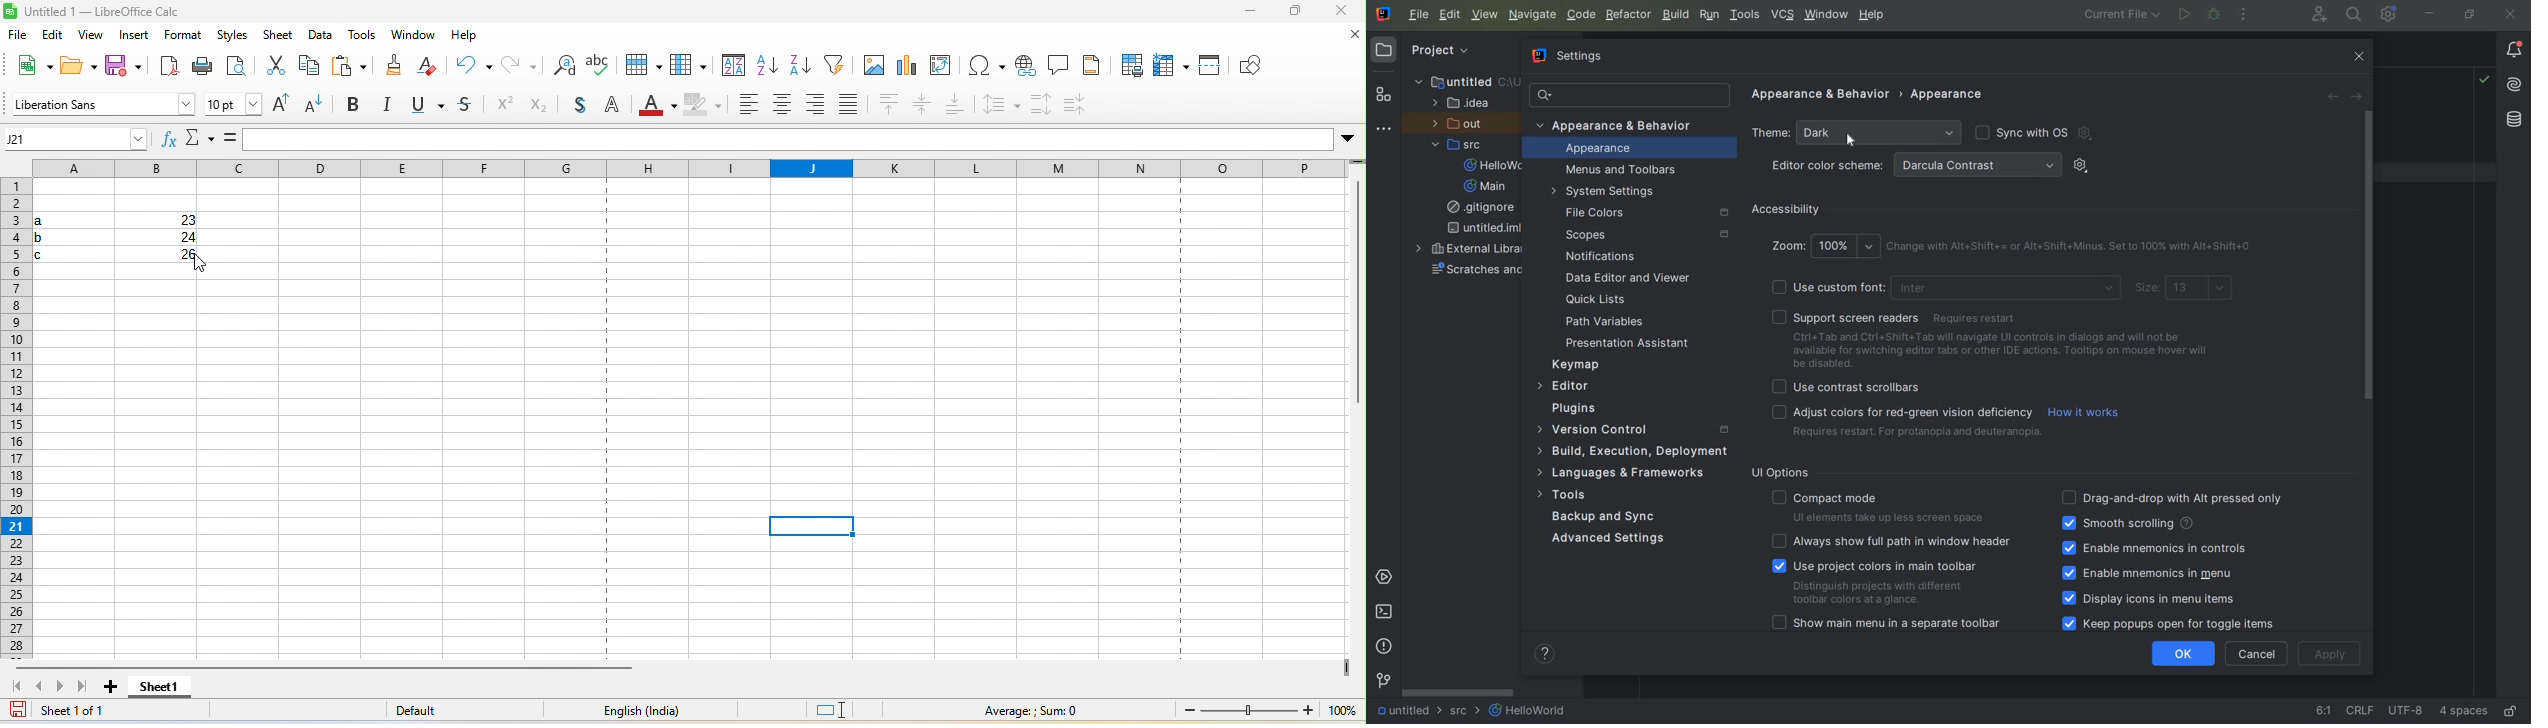 This screenshot has width=2548, height=728. Describe the element at coordinates (941, 65) in the screenshot. I see `edit pivot table` at that location.